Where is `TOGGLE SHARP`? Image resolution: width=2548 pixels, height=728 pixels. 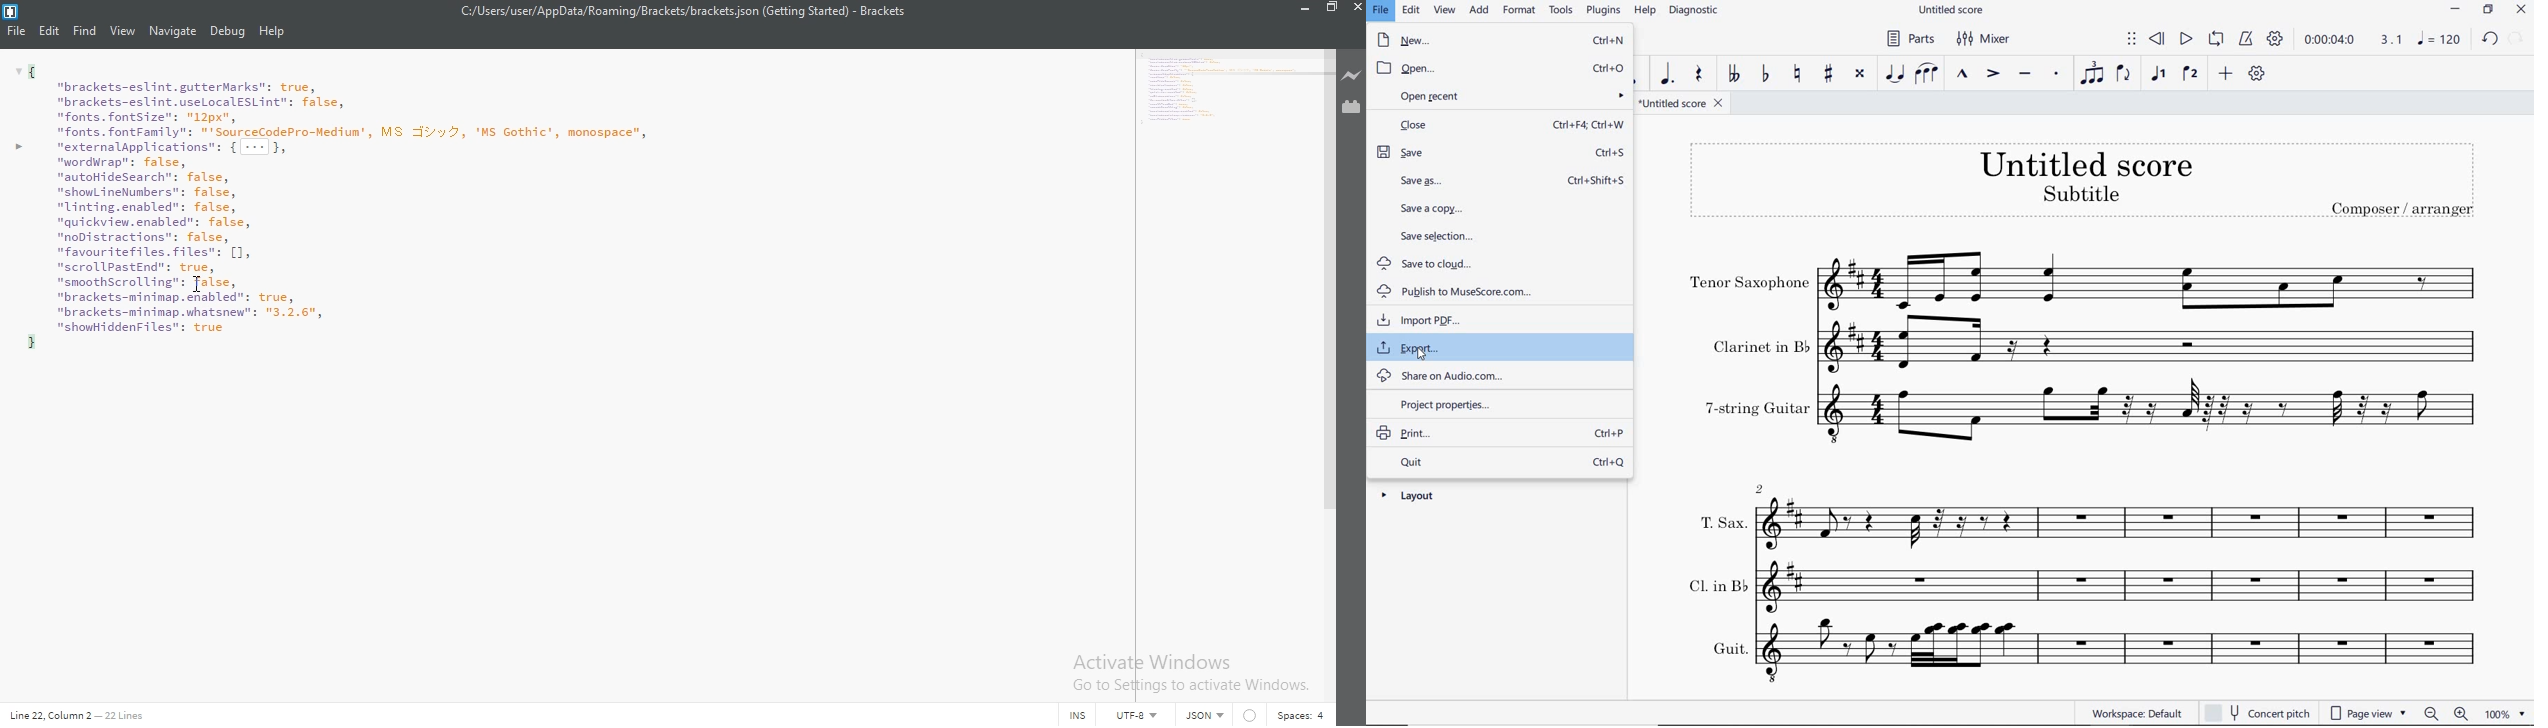 TOGGLE SHARP is located at coordinates (1829, 75).